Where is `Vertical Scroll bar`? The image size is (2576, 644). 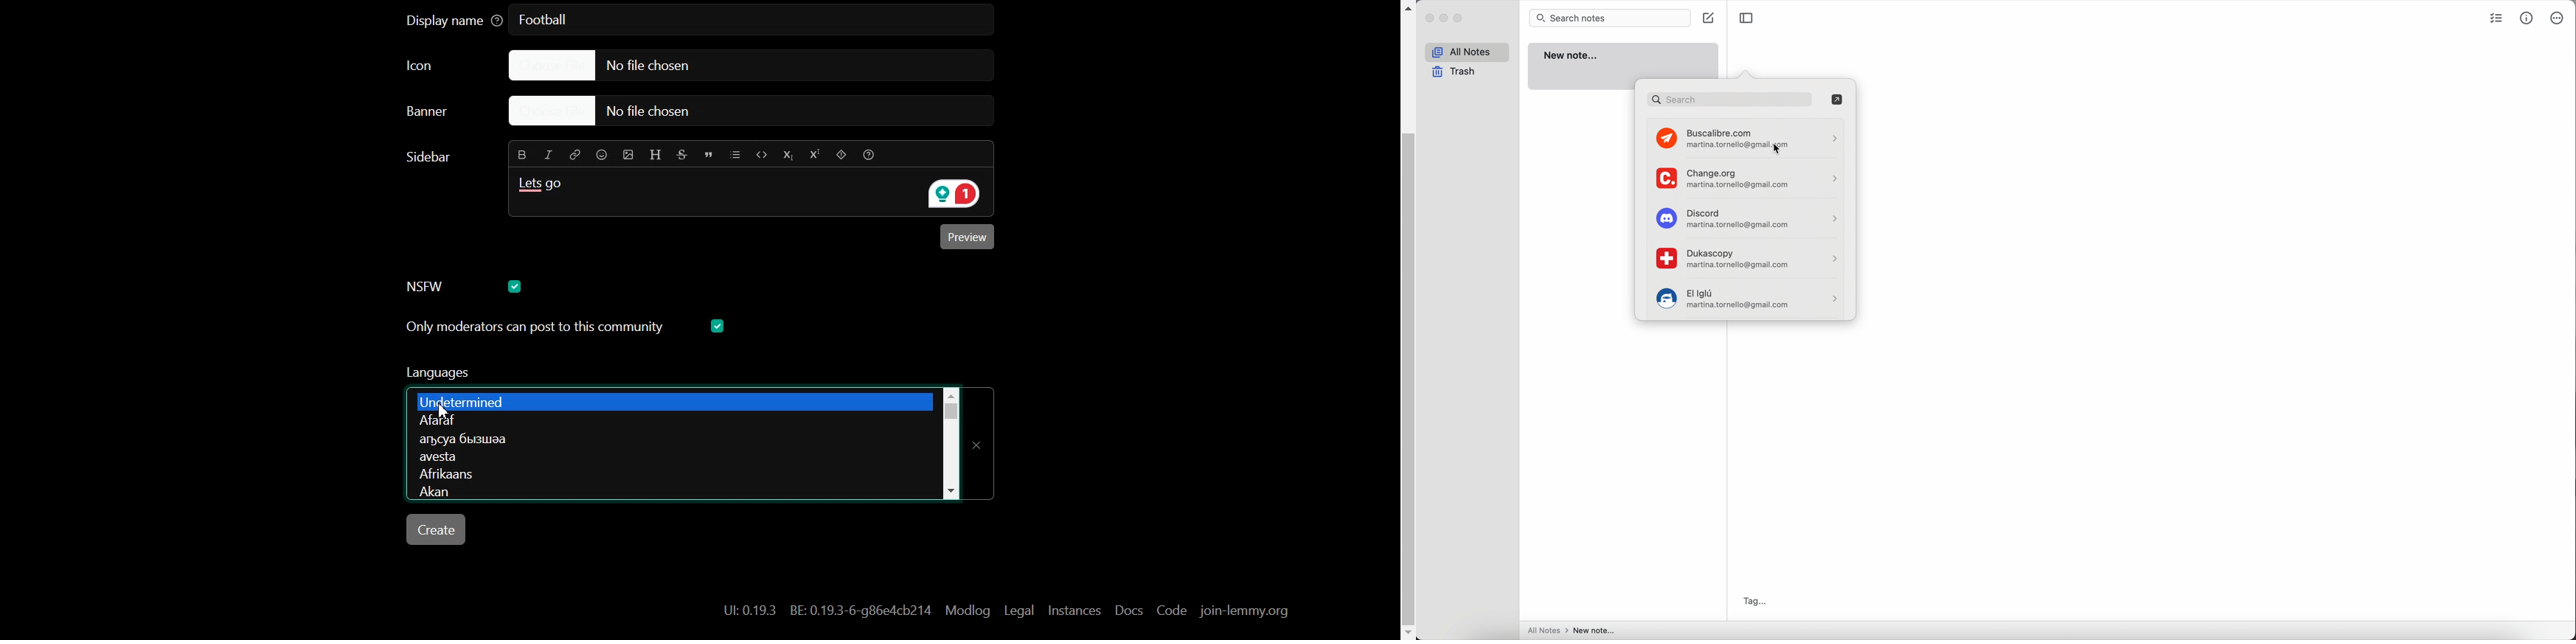
Vertical Scroll bar is located at coordinates (1404, 320).